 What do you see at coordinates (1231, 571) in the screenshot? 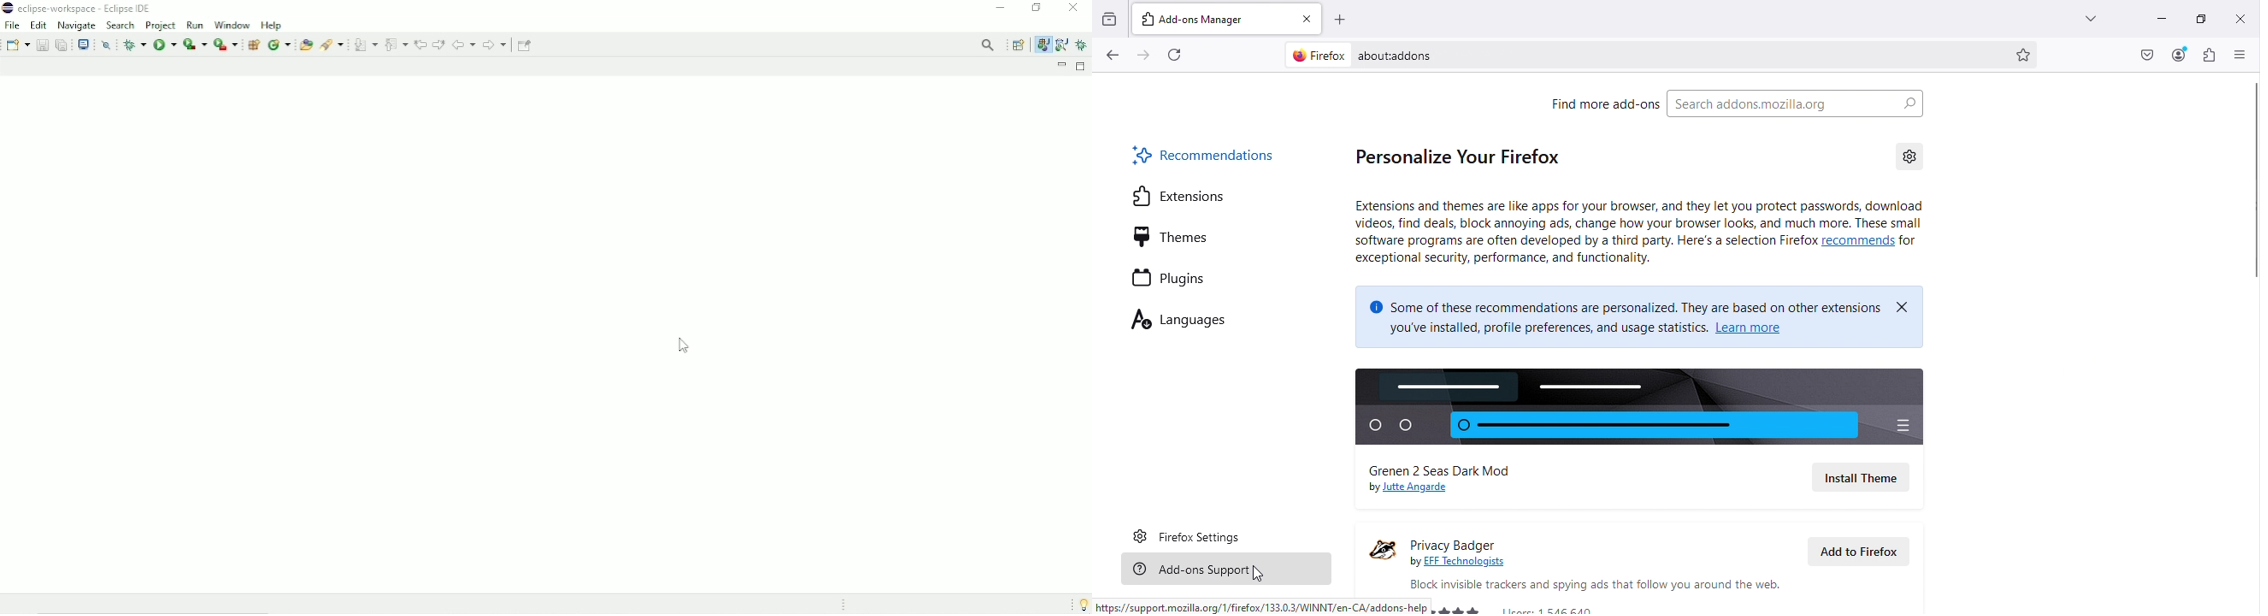
I see `Add-ons support` at bounding box center [1231, 571].